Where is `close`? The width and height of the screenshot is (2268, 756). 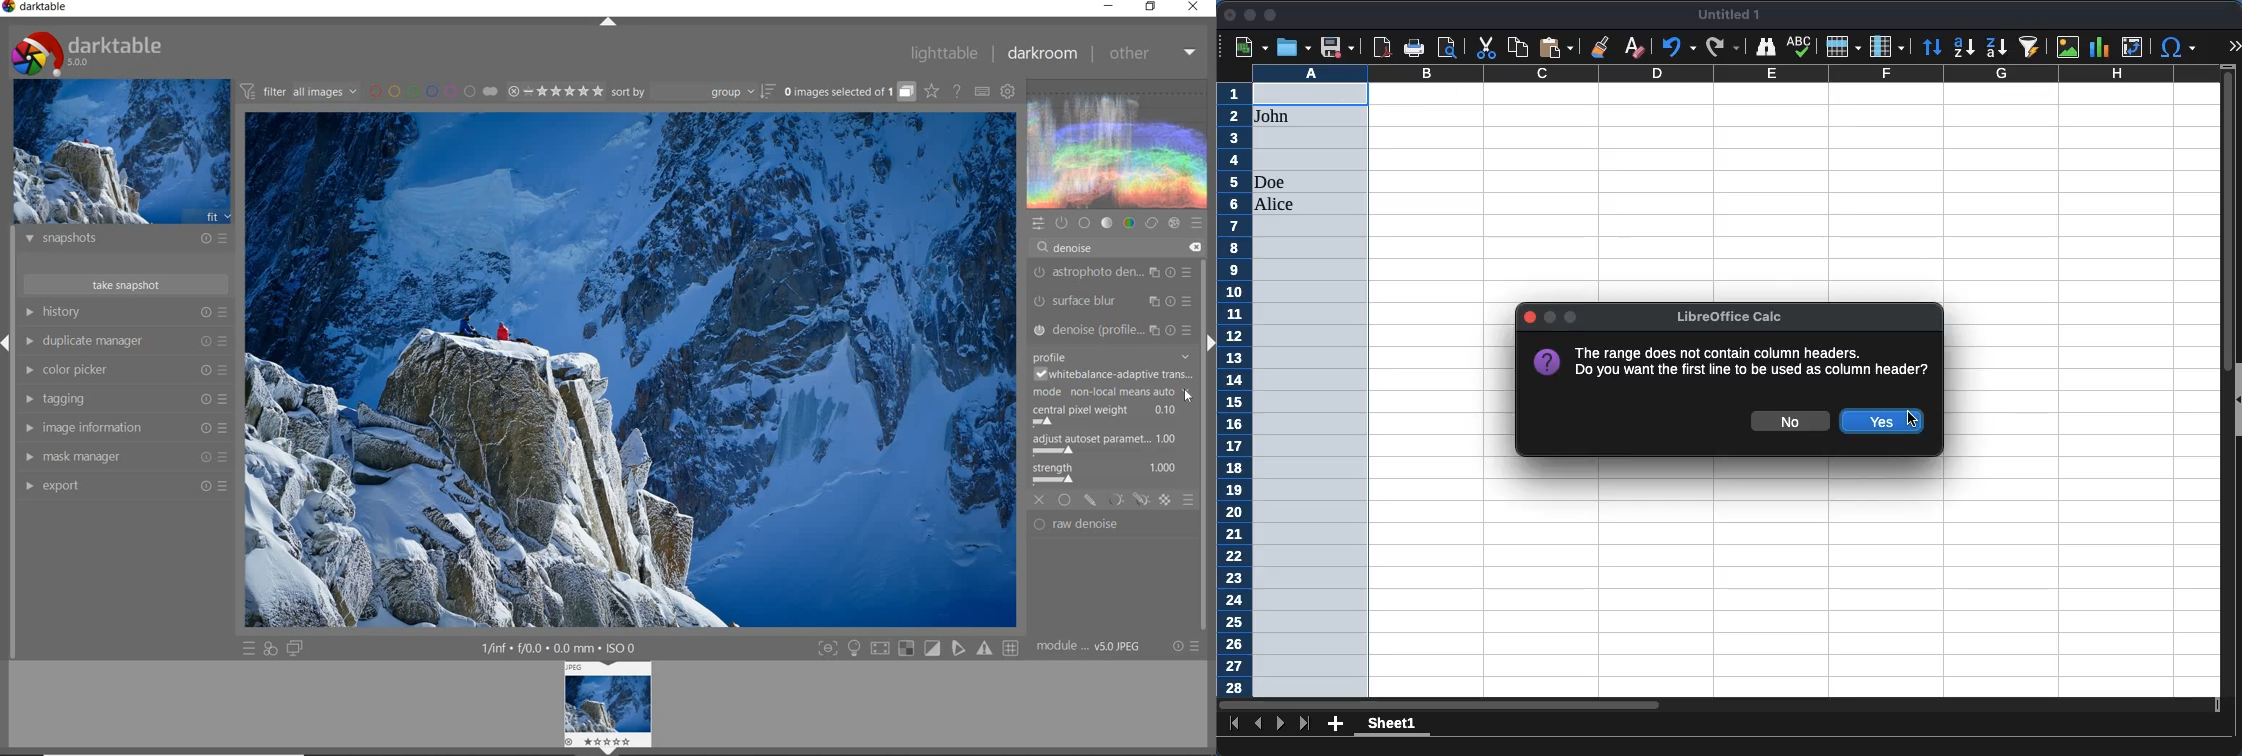 close is located at coordinates (1230, 15).